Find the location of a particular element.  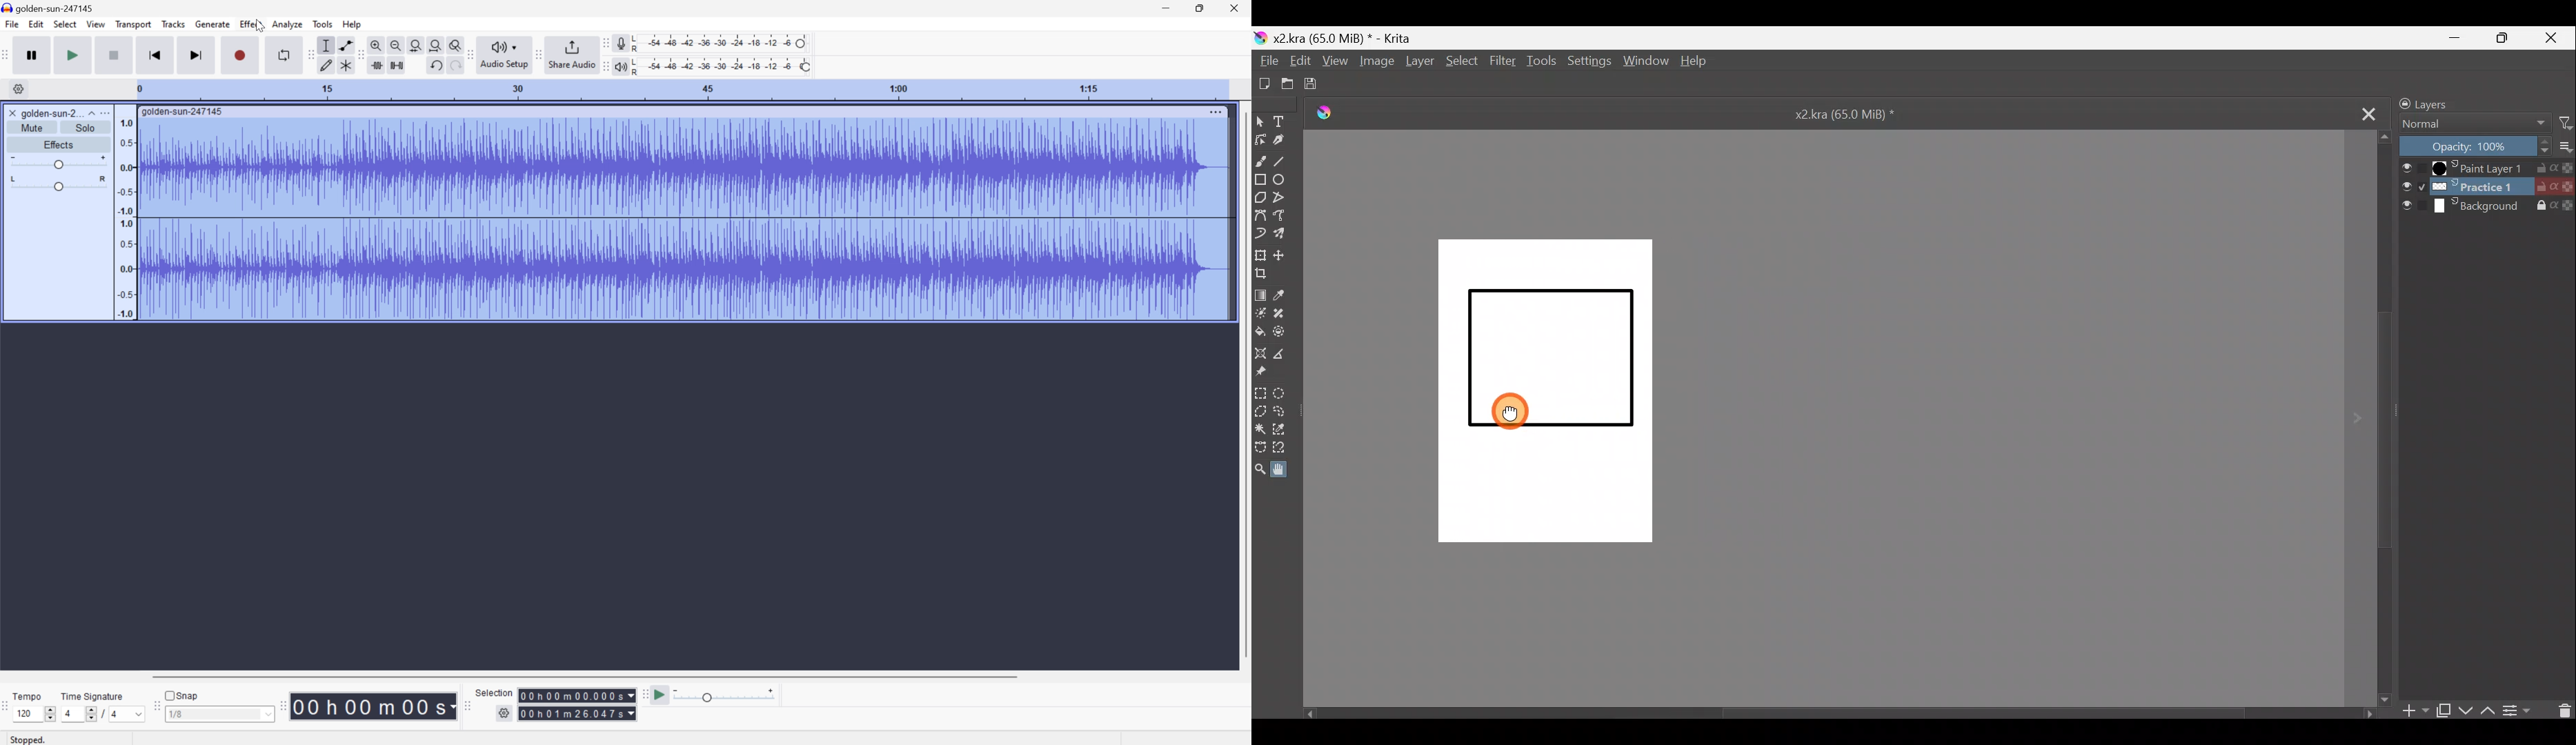

golden-sun-2... is located at coordinates (58, 112).